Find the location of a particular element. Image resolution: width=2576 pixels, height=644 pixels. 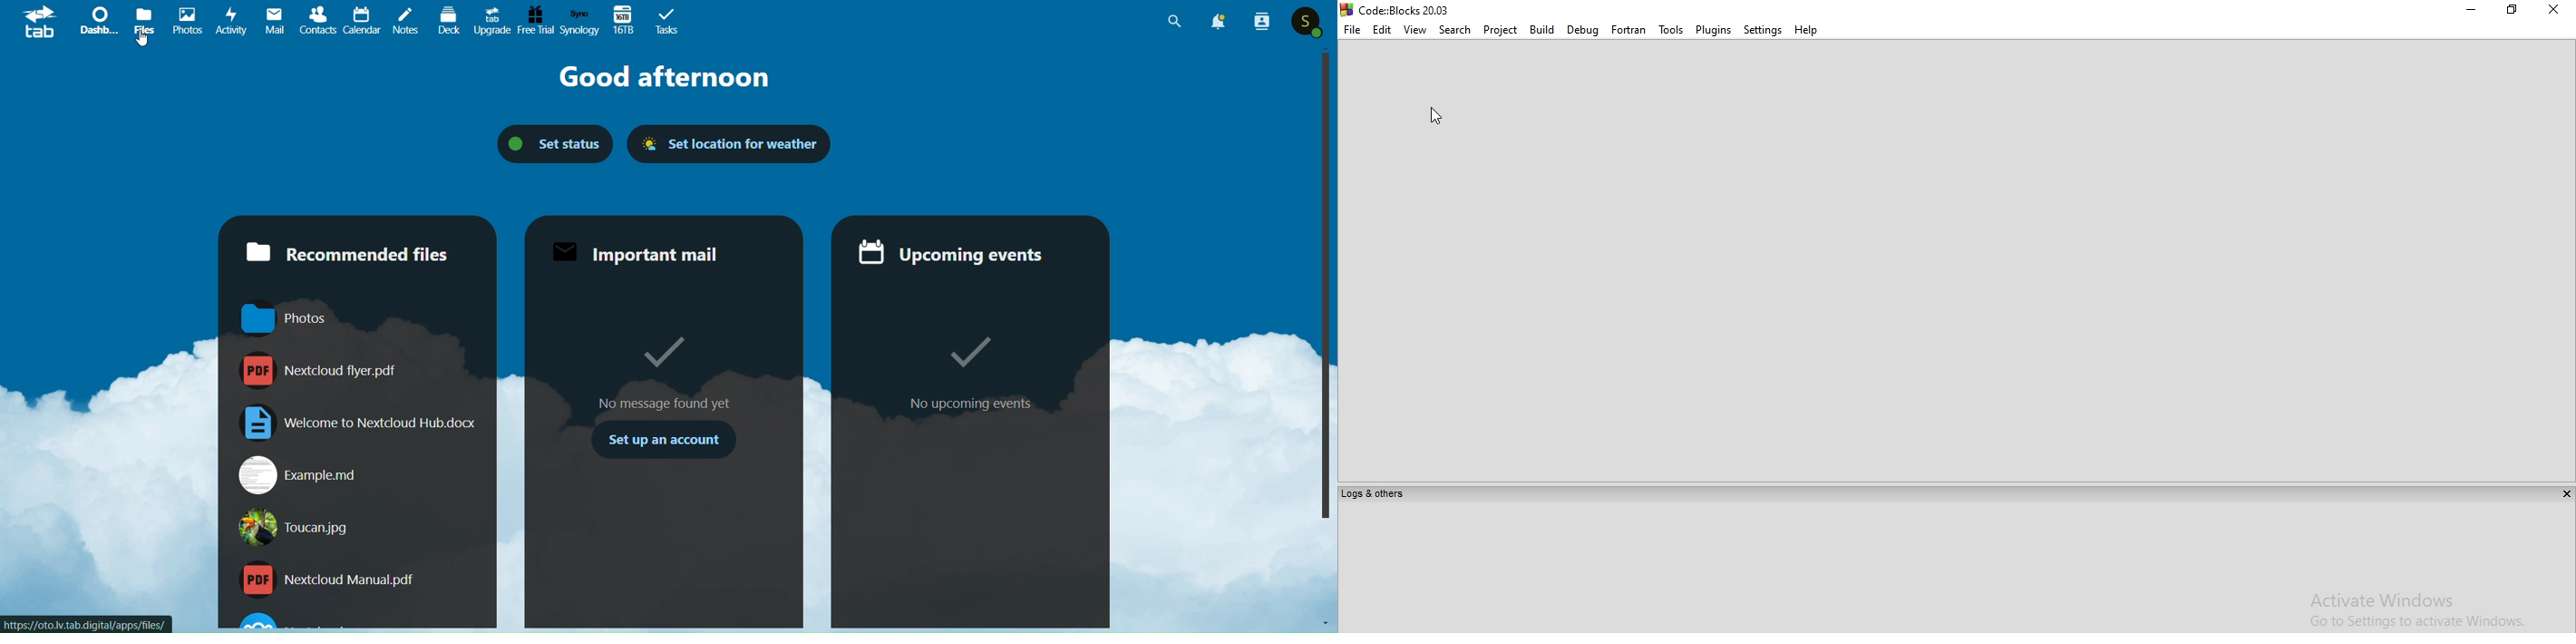

files is located at coordinates (146, 22).